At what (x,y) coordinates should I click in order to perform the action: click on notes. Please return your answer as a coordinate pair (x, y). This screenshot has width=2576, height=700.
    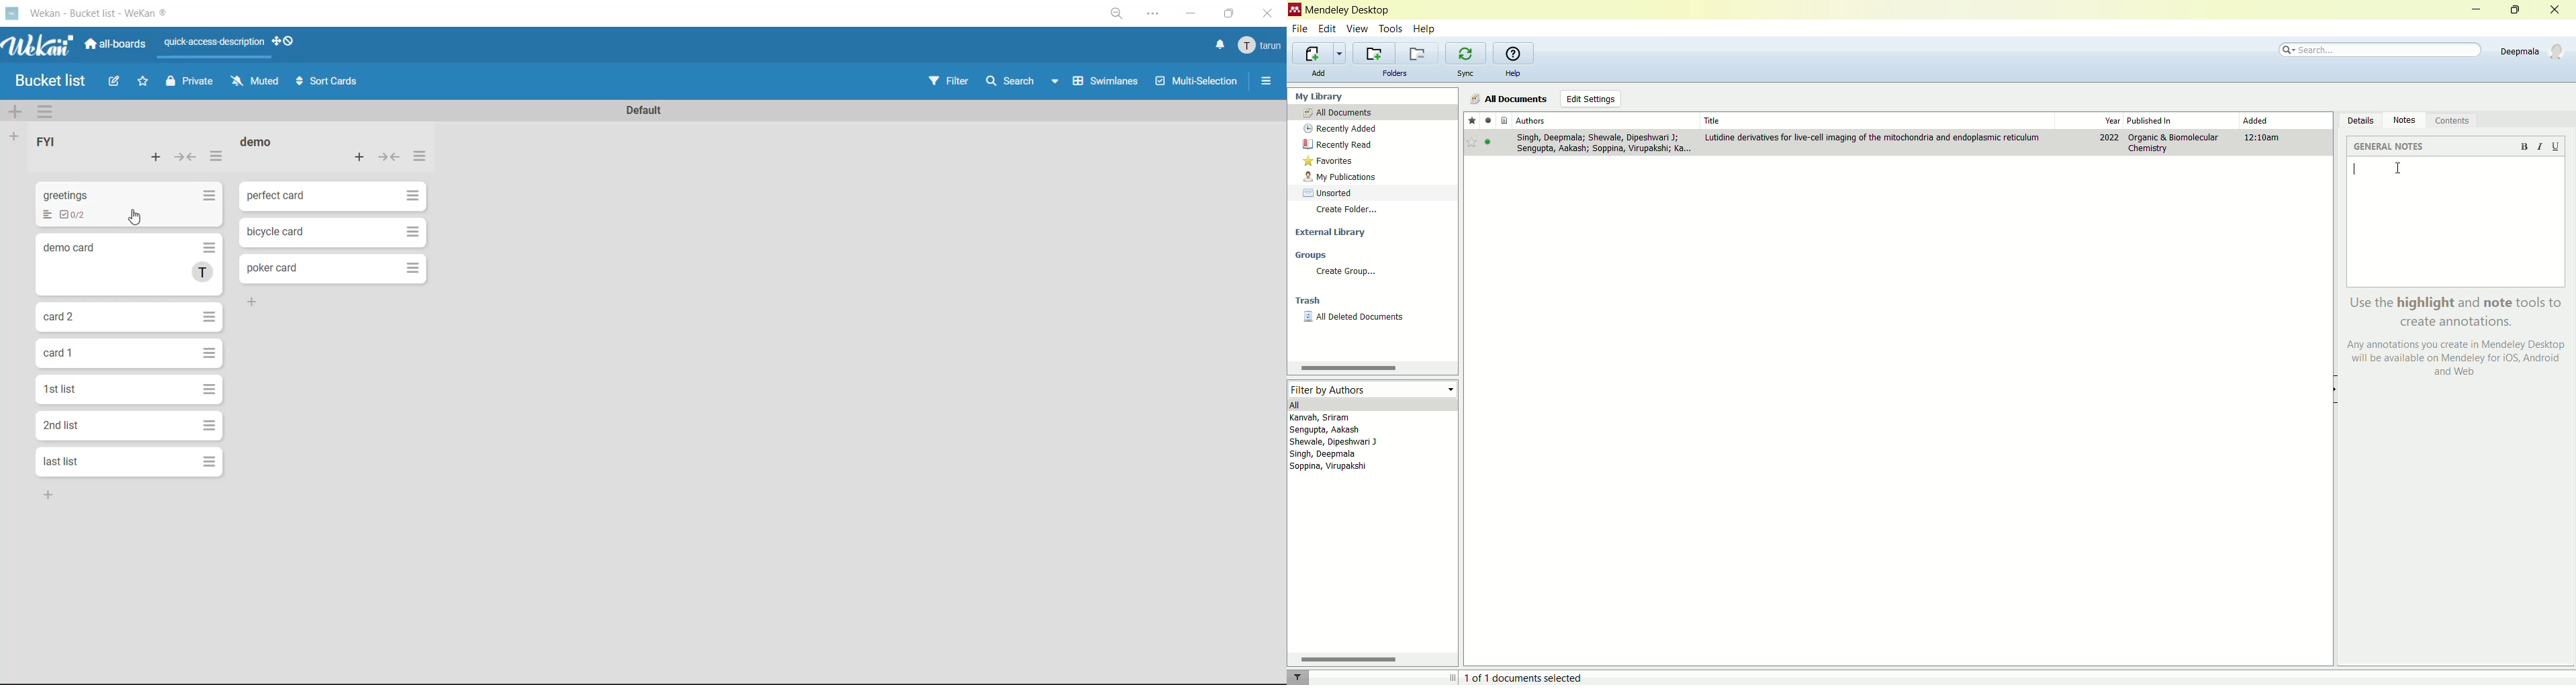
    Looking at the image, I should click on (2404, 121).